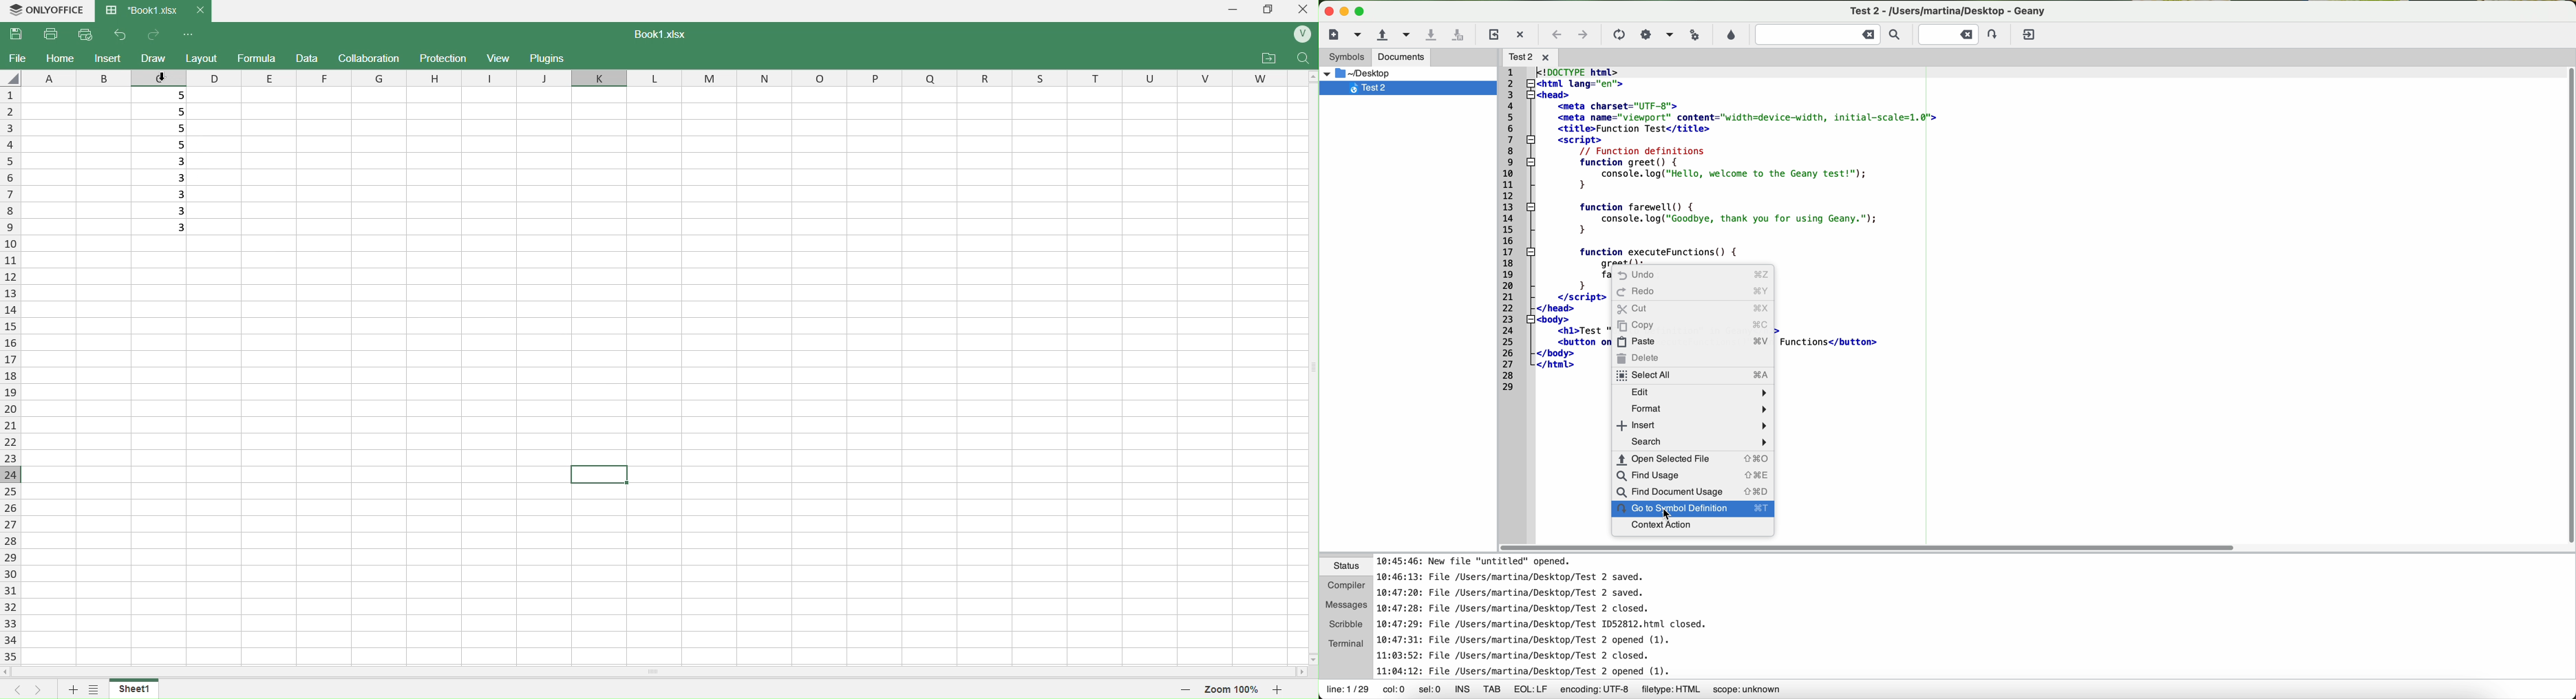 This screenshot has height=700, width=2576. I want to click on Layout, so click(202, 58).